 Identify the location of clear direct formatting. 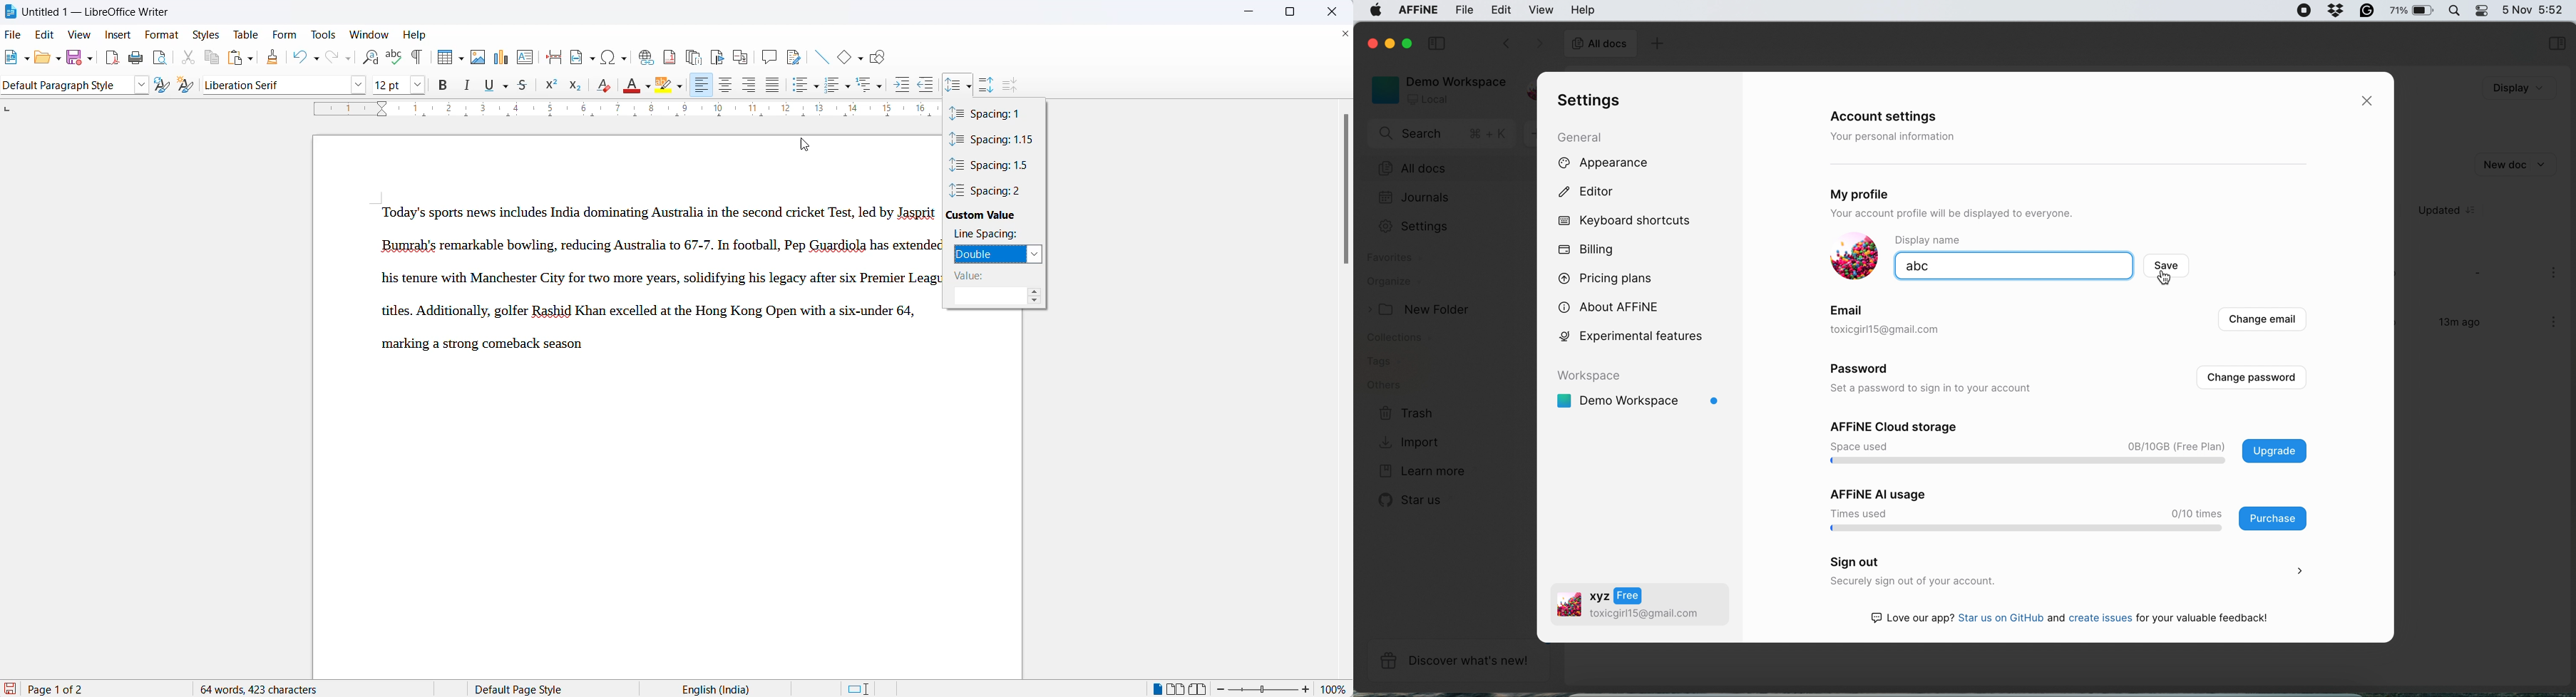
(602, 84).